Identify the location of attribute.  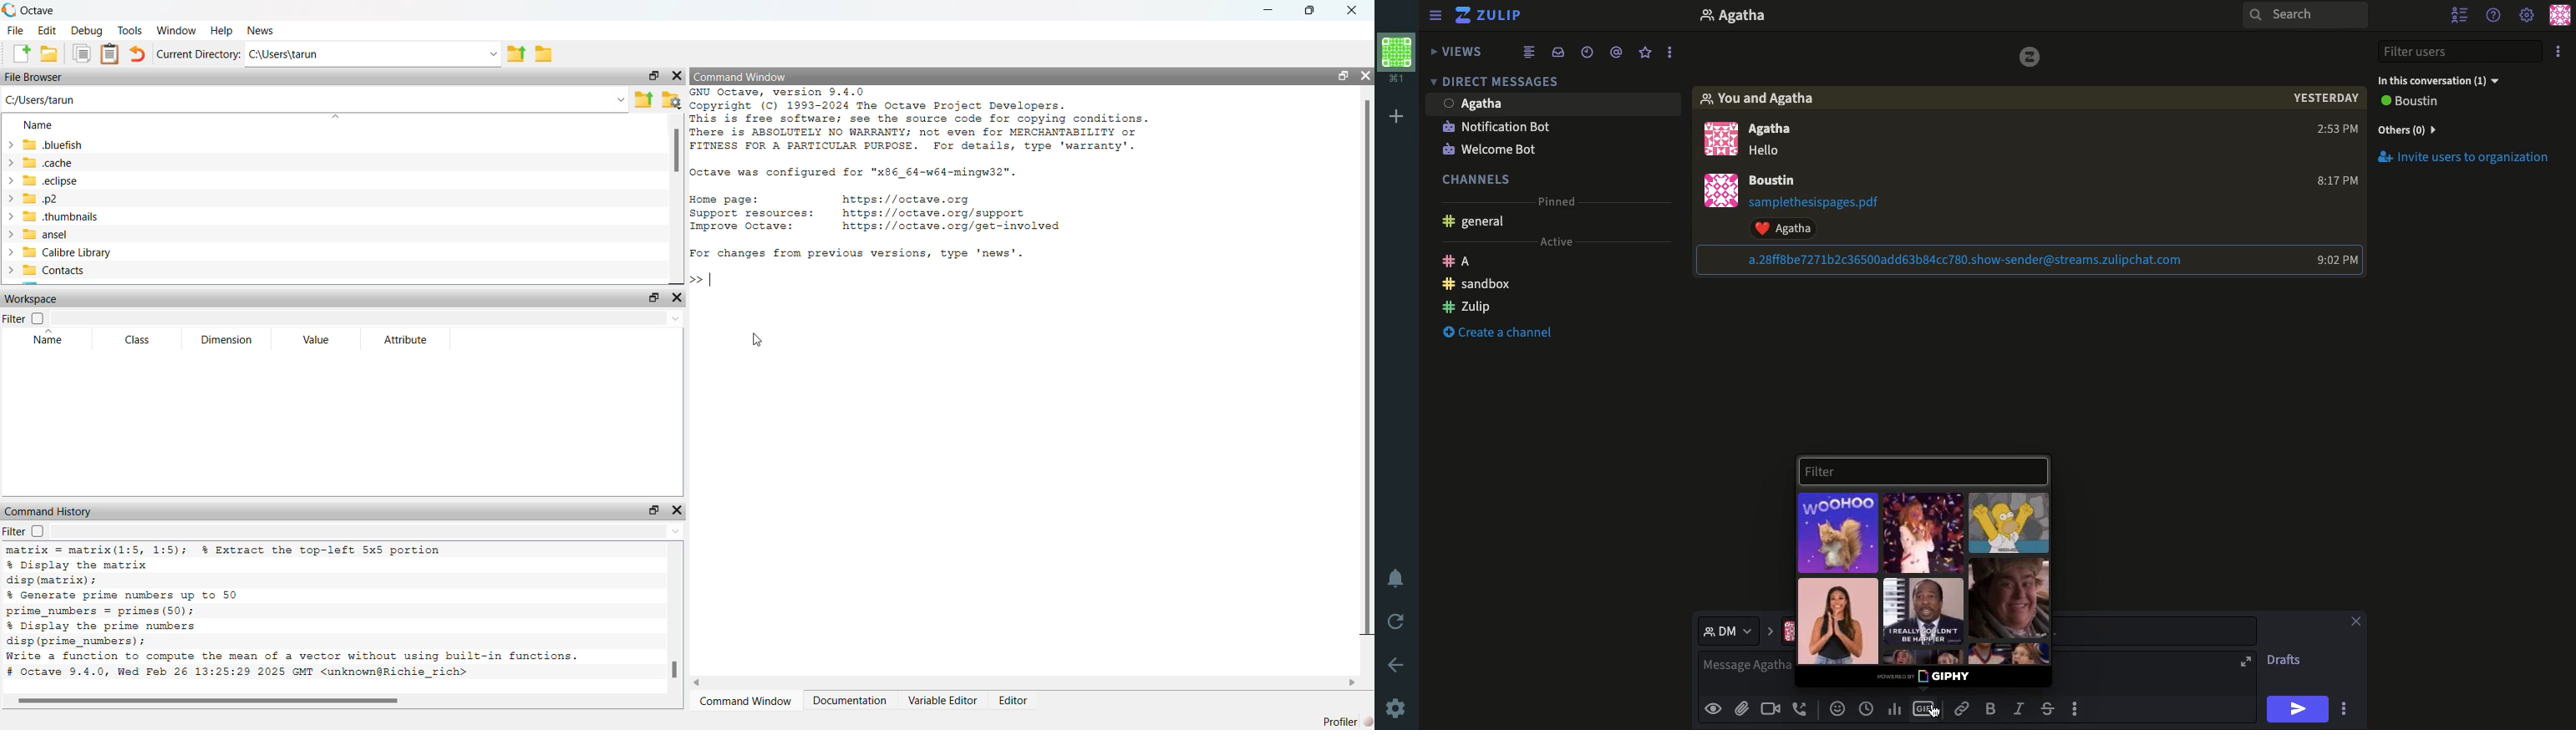
(406, 340).